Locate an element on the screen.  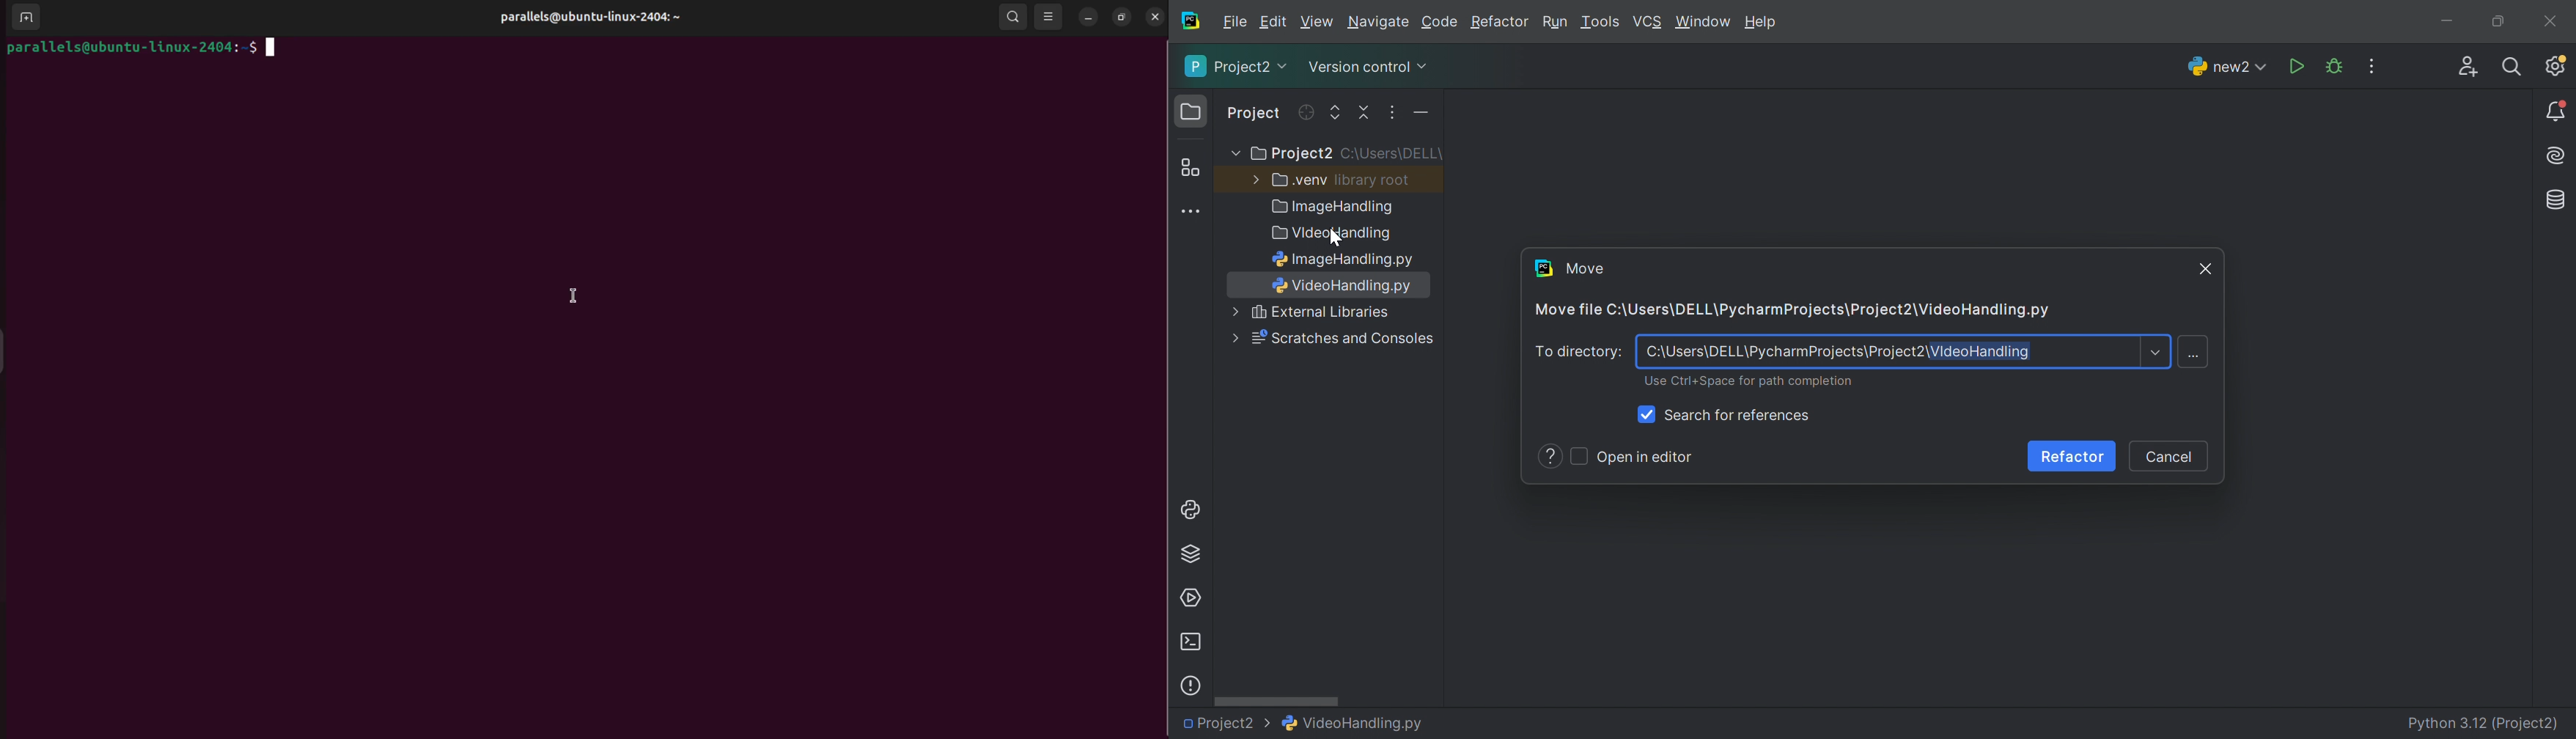
Python packages is located at coordinates (1191, 553).